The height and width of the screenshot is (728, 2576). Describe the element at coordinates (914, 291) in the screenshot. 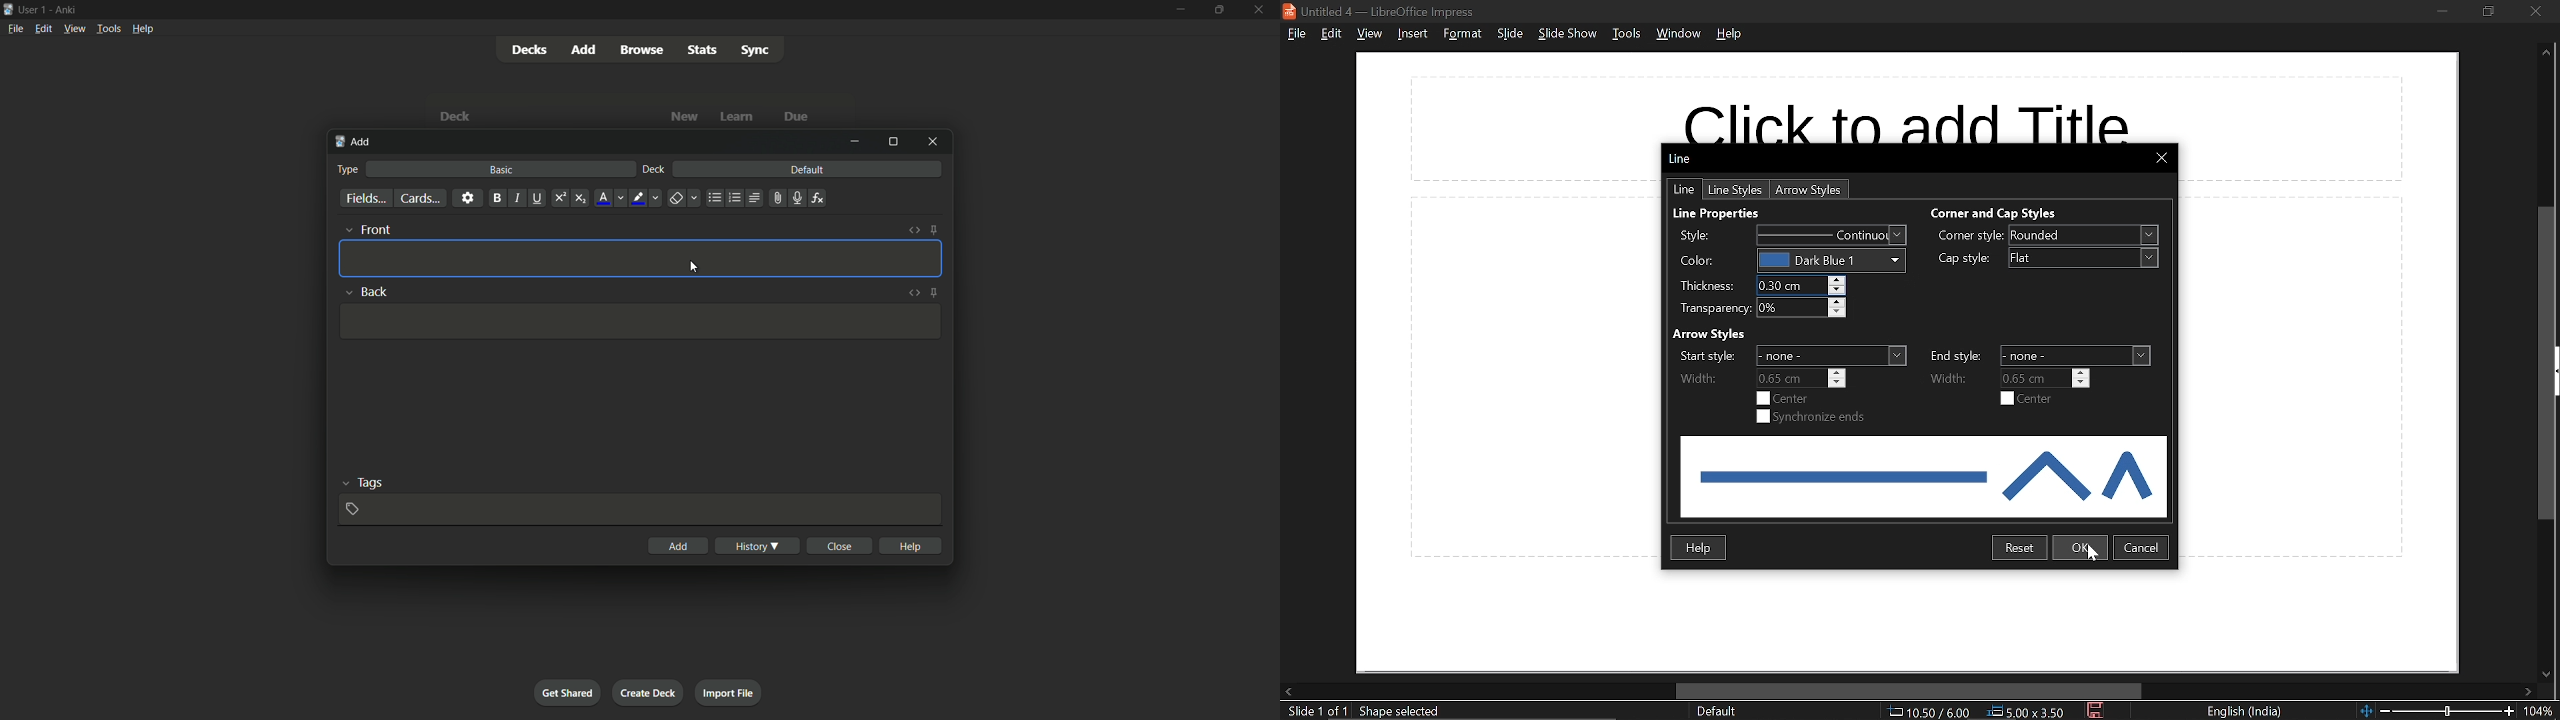

I see `toggle html editor` at that location.